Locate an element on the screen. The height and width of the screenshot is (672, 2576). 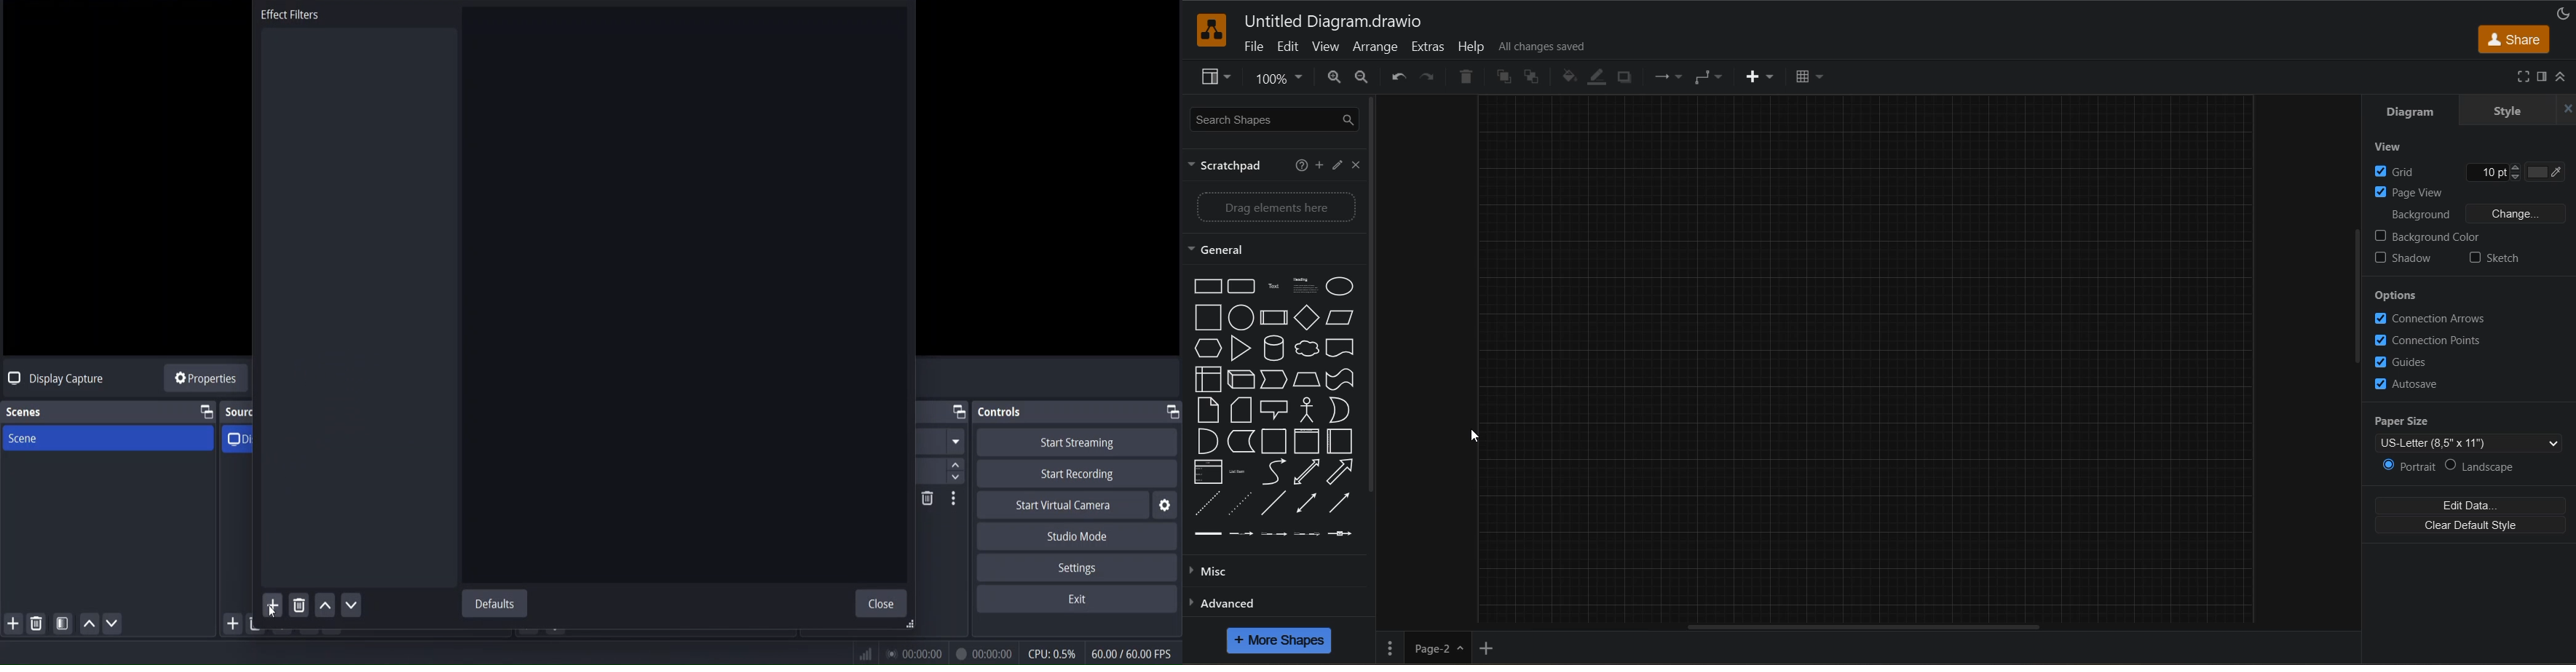
file is located at coordinates (1252, 46).